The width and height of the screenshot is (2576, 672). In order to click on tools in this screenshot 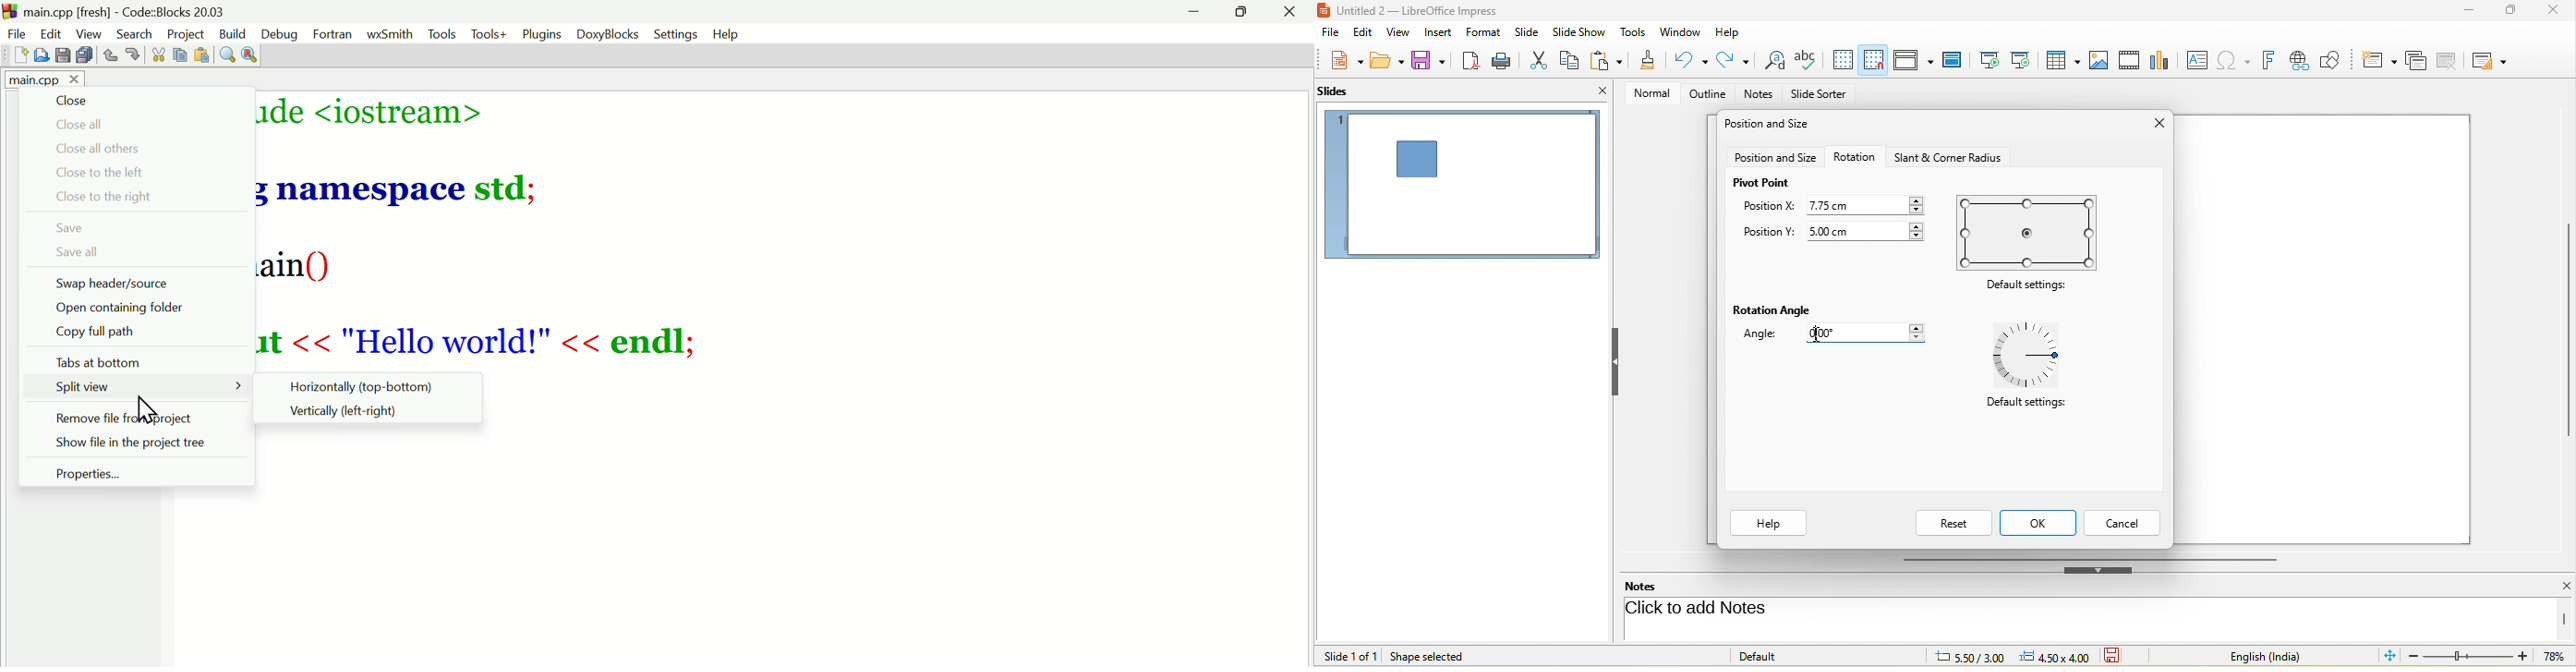, I will do `click(441, 34)`.